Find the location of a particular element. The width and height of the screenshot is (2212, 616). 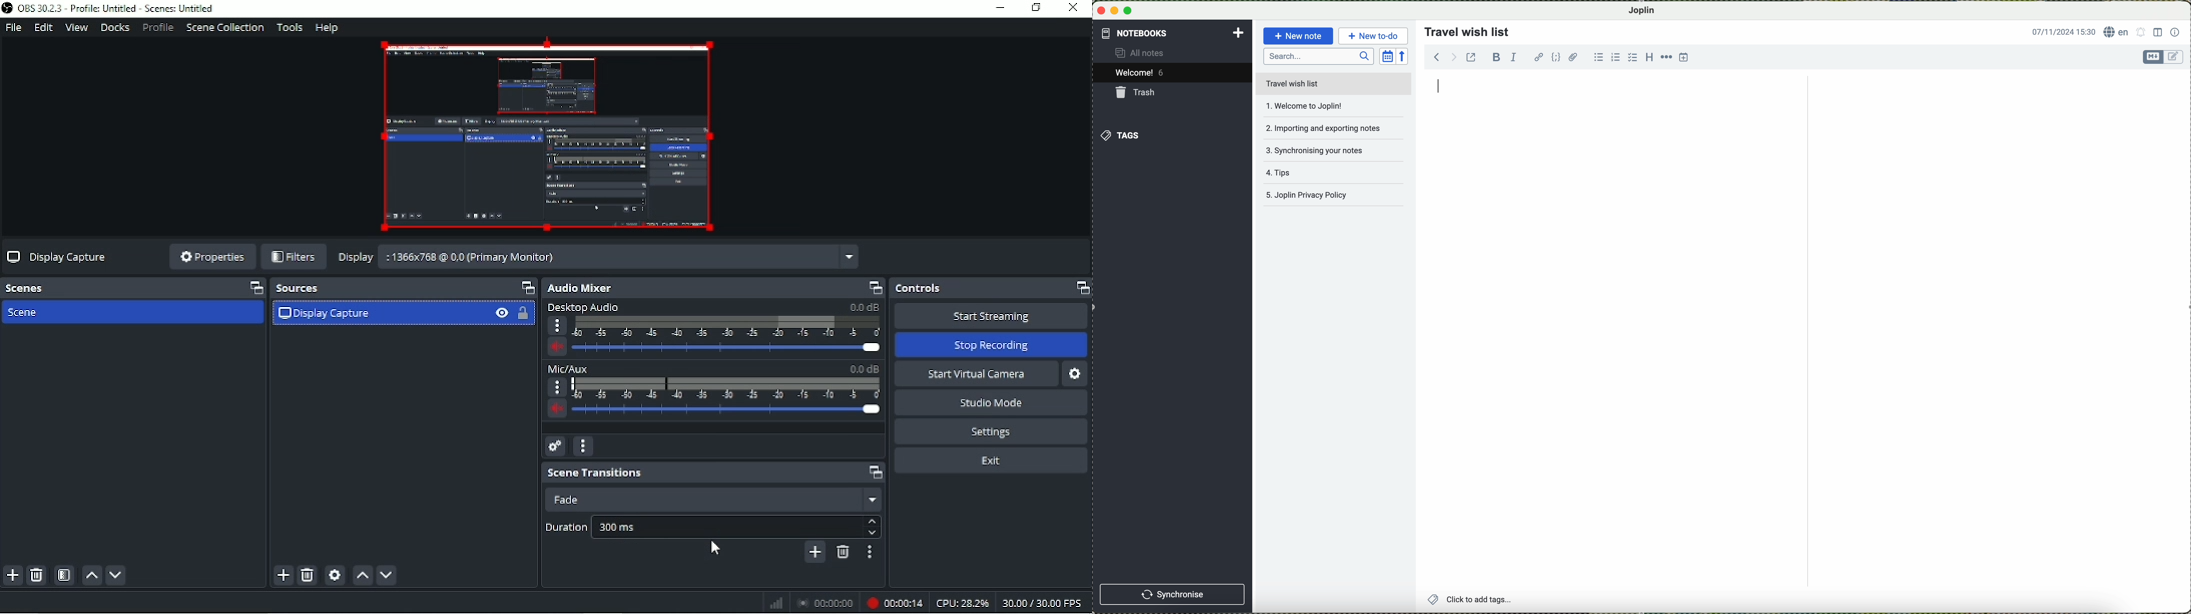

Transition properties is located at coordinates (870, 551).